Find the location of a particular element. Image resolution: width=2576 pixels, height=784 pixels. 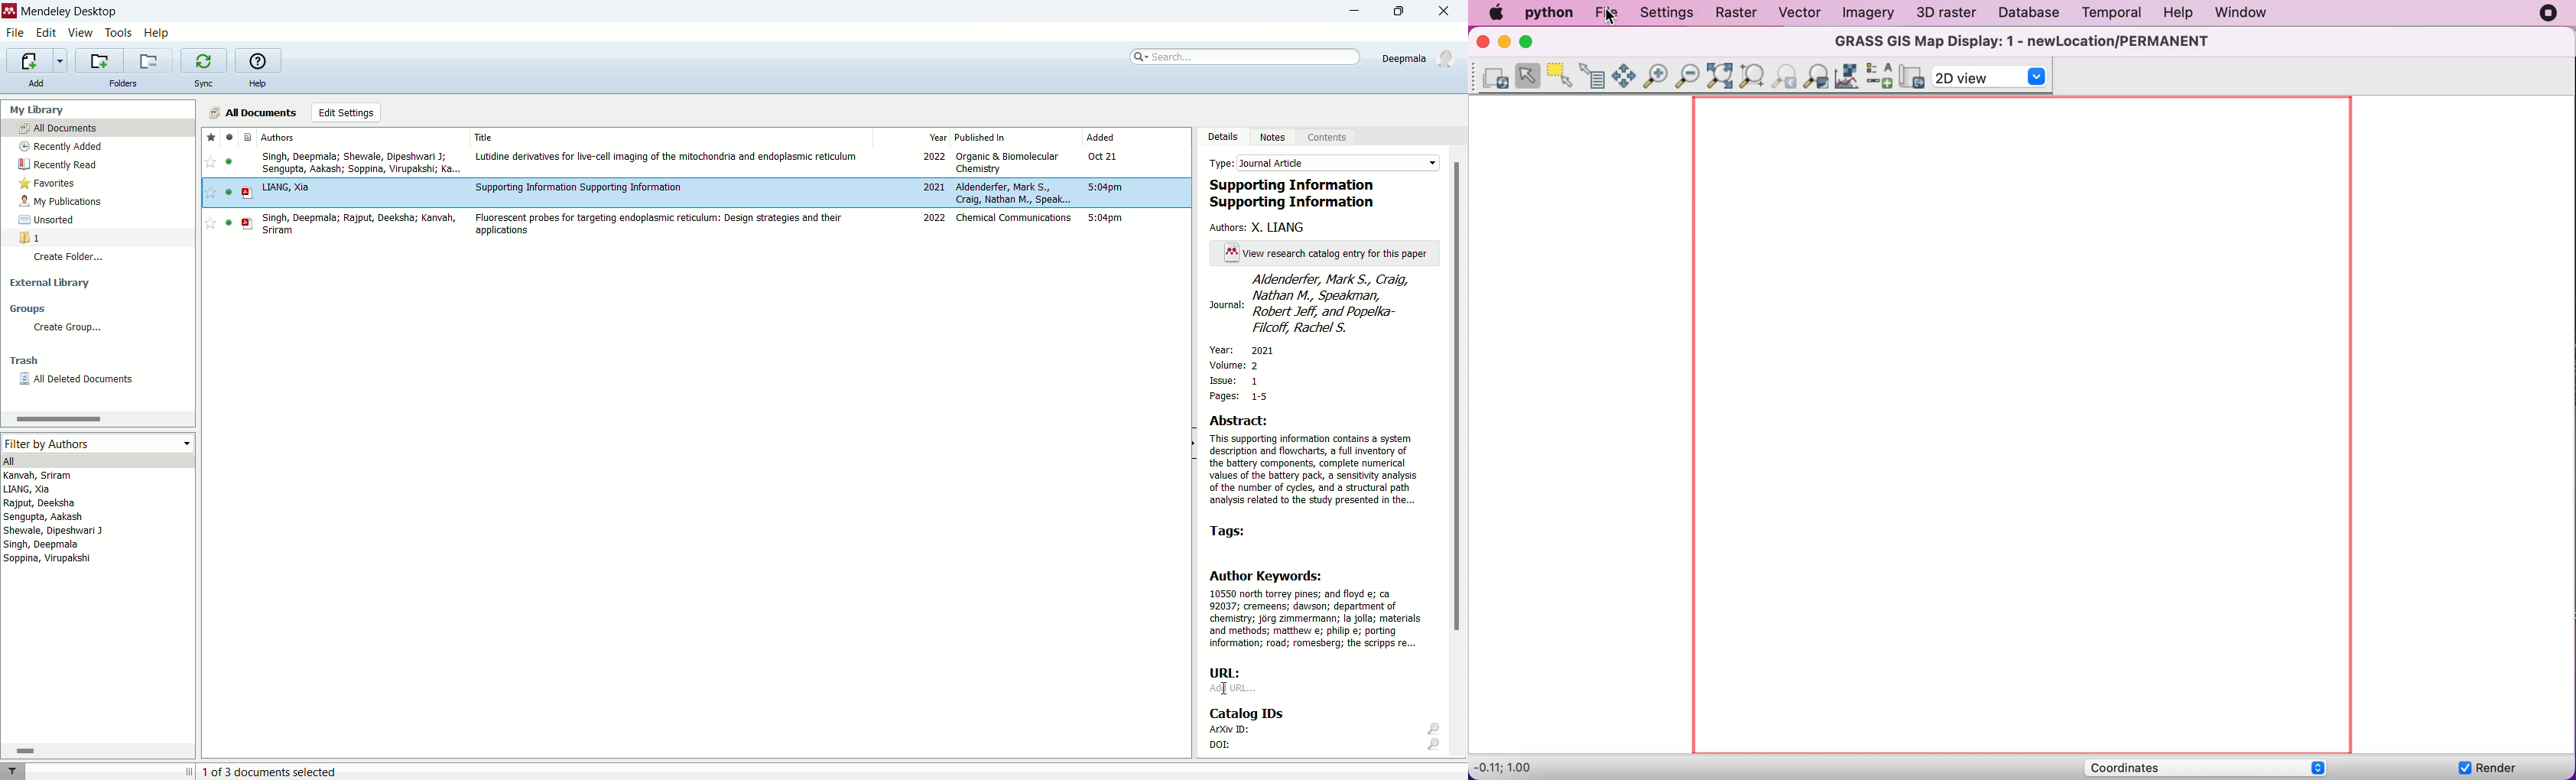

toggle hide/show is located at coordinates (1192, 444).